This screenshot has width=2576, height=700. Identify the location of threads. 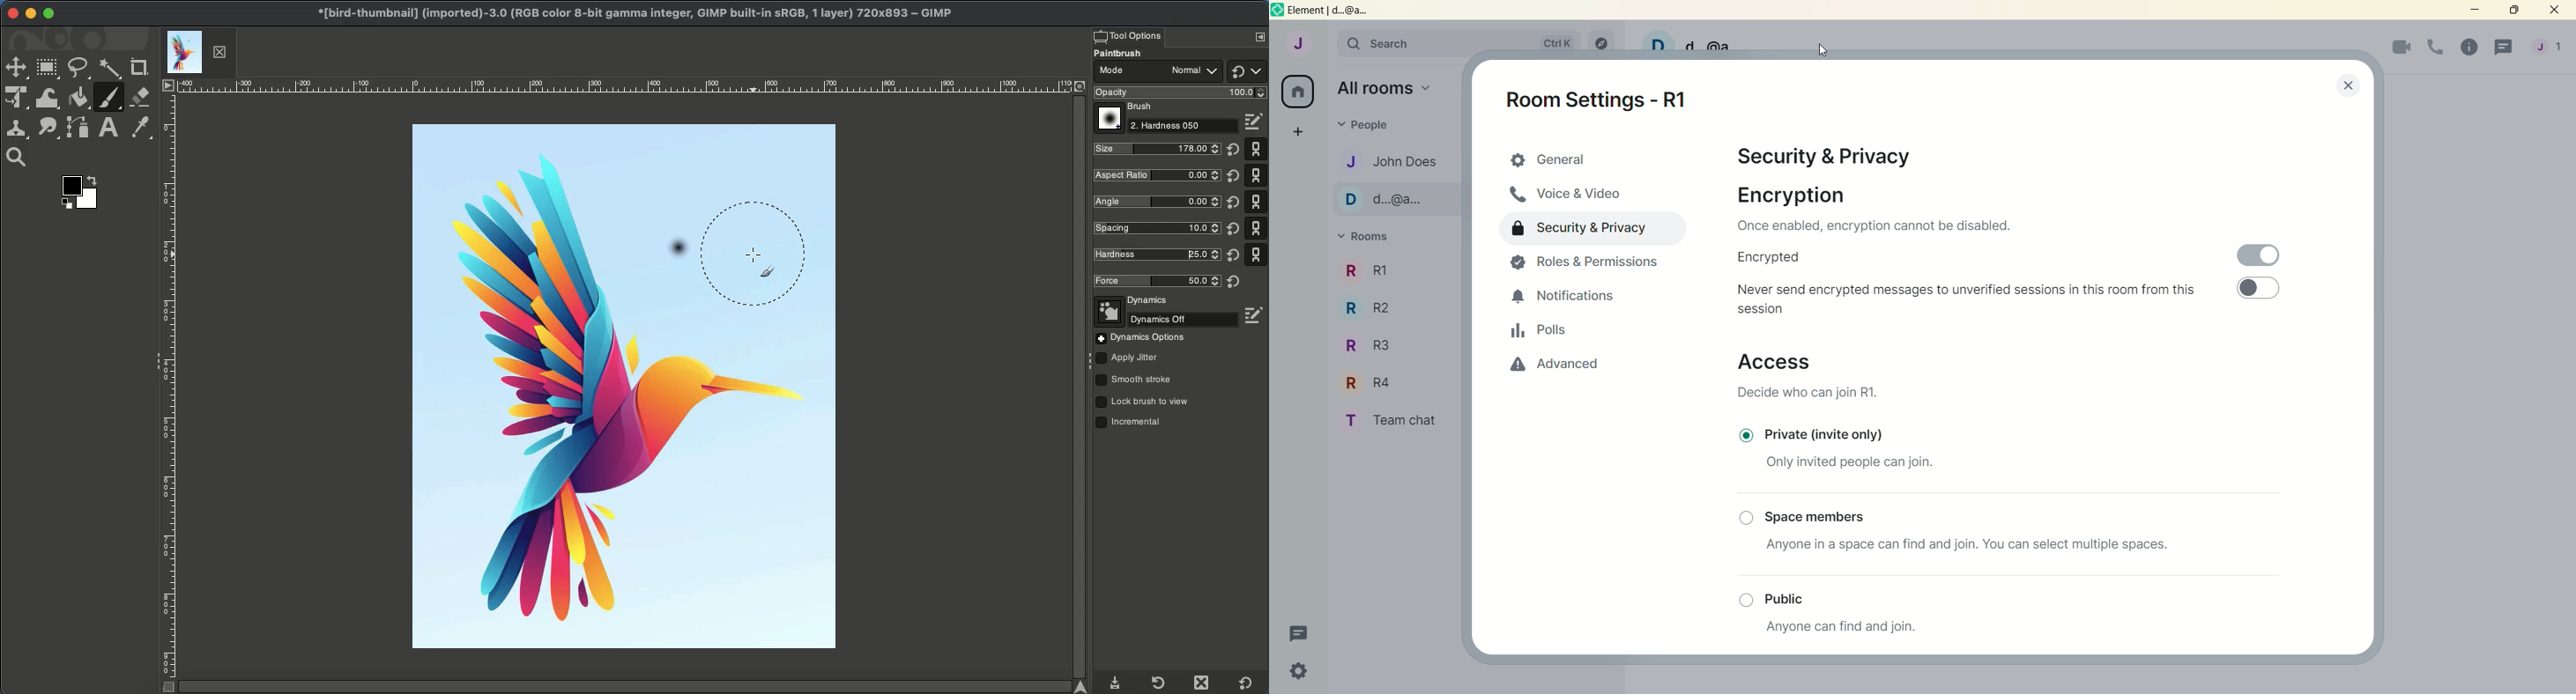
(2501, 48).